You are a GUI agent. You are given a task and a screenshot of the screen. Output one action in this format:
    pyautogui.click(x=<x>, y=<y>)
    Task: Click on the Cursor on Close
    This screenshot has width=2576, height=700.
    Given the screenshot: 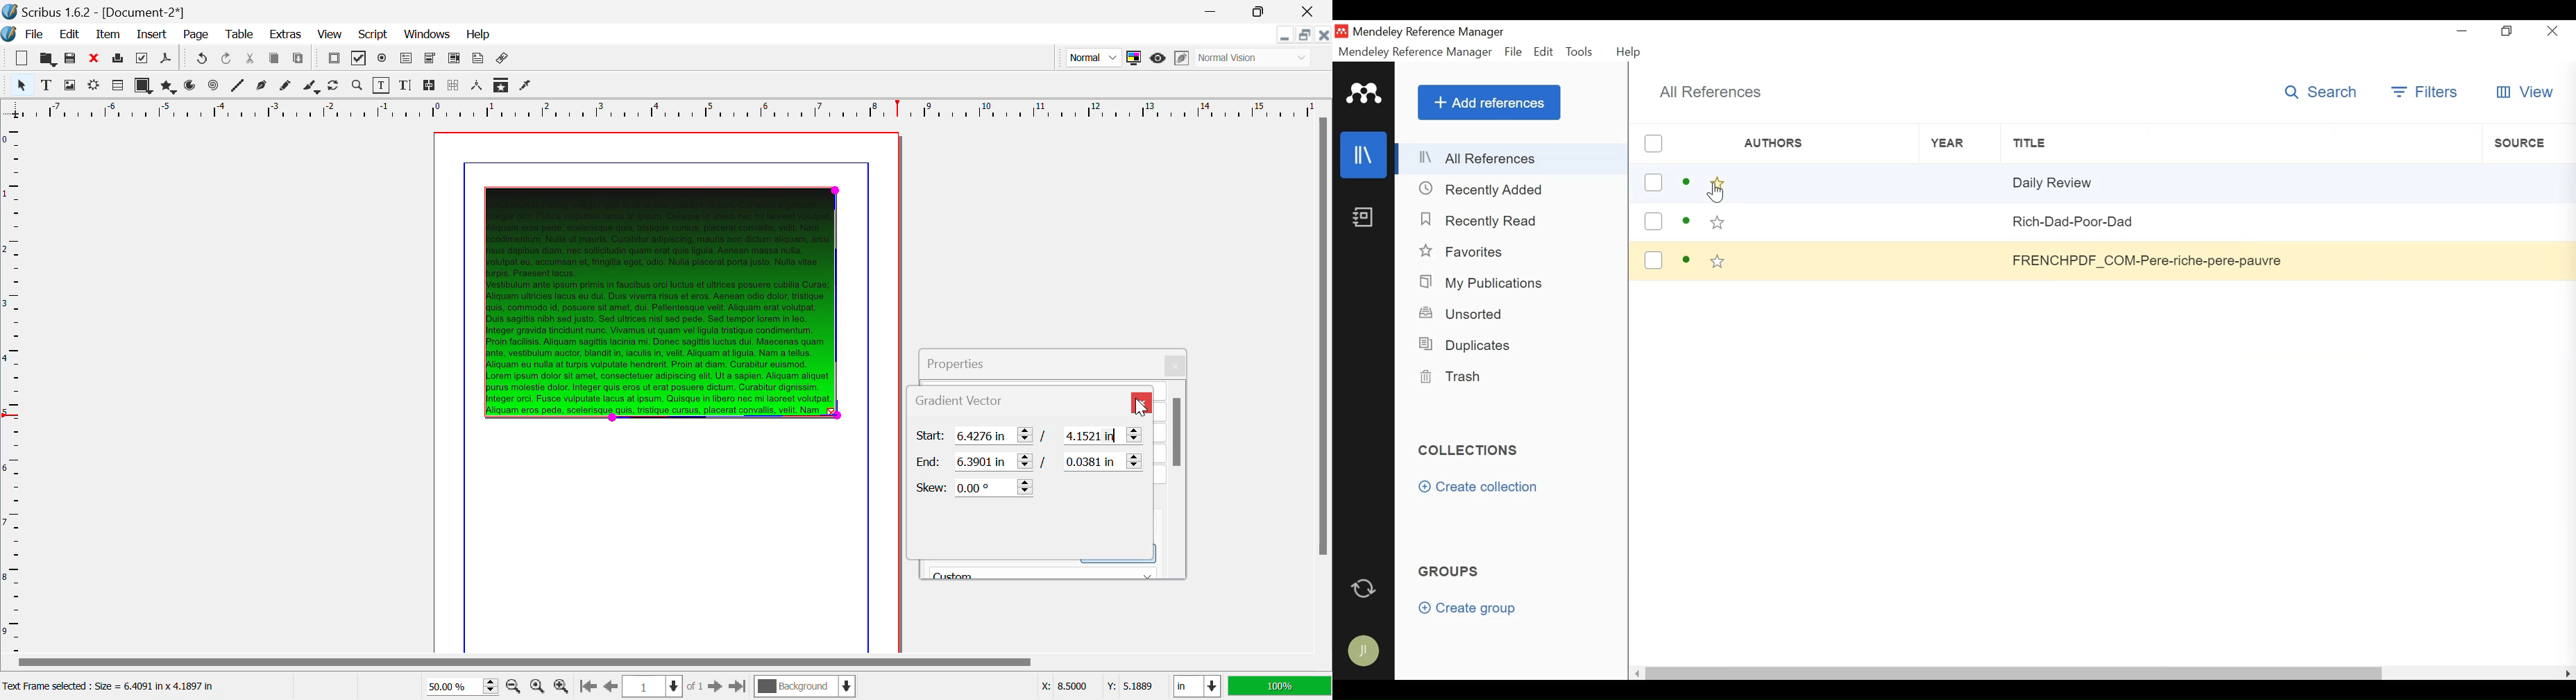 What is the action you would take?
    pyautogui.click(x=1142, y=406)
    